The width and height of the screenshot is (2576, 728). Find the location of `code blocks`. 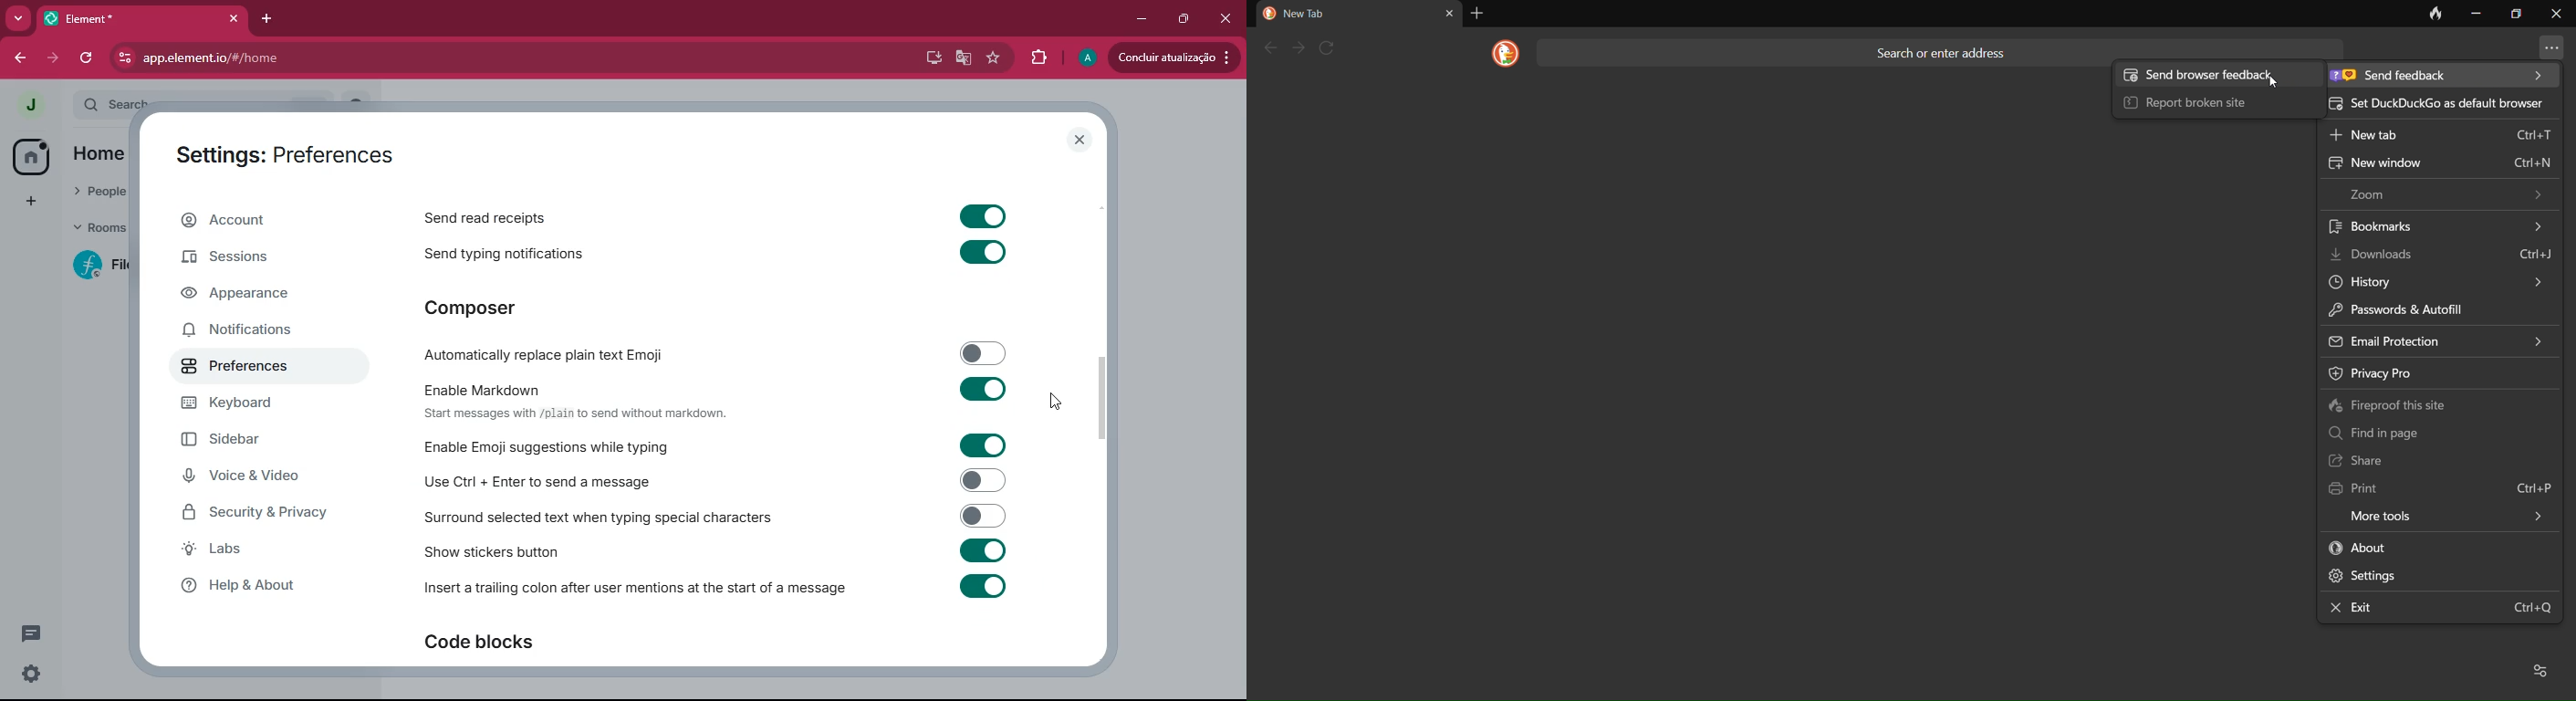

code blocks is located at coordinates (497, 643).